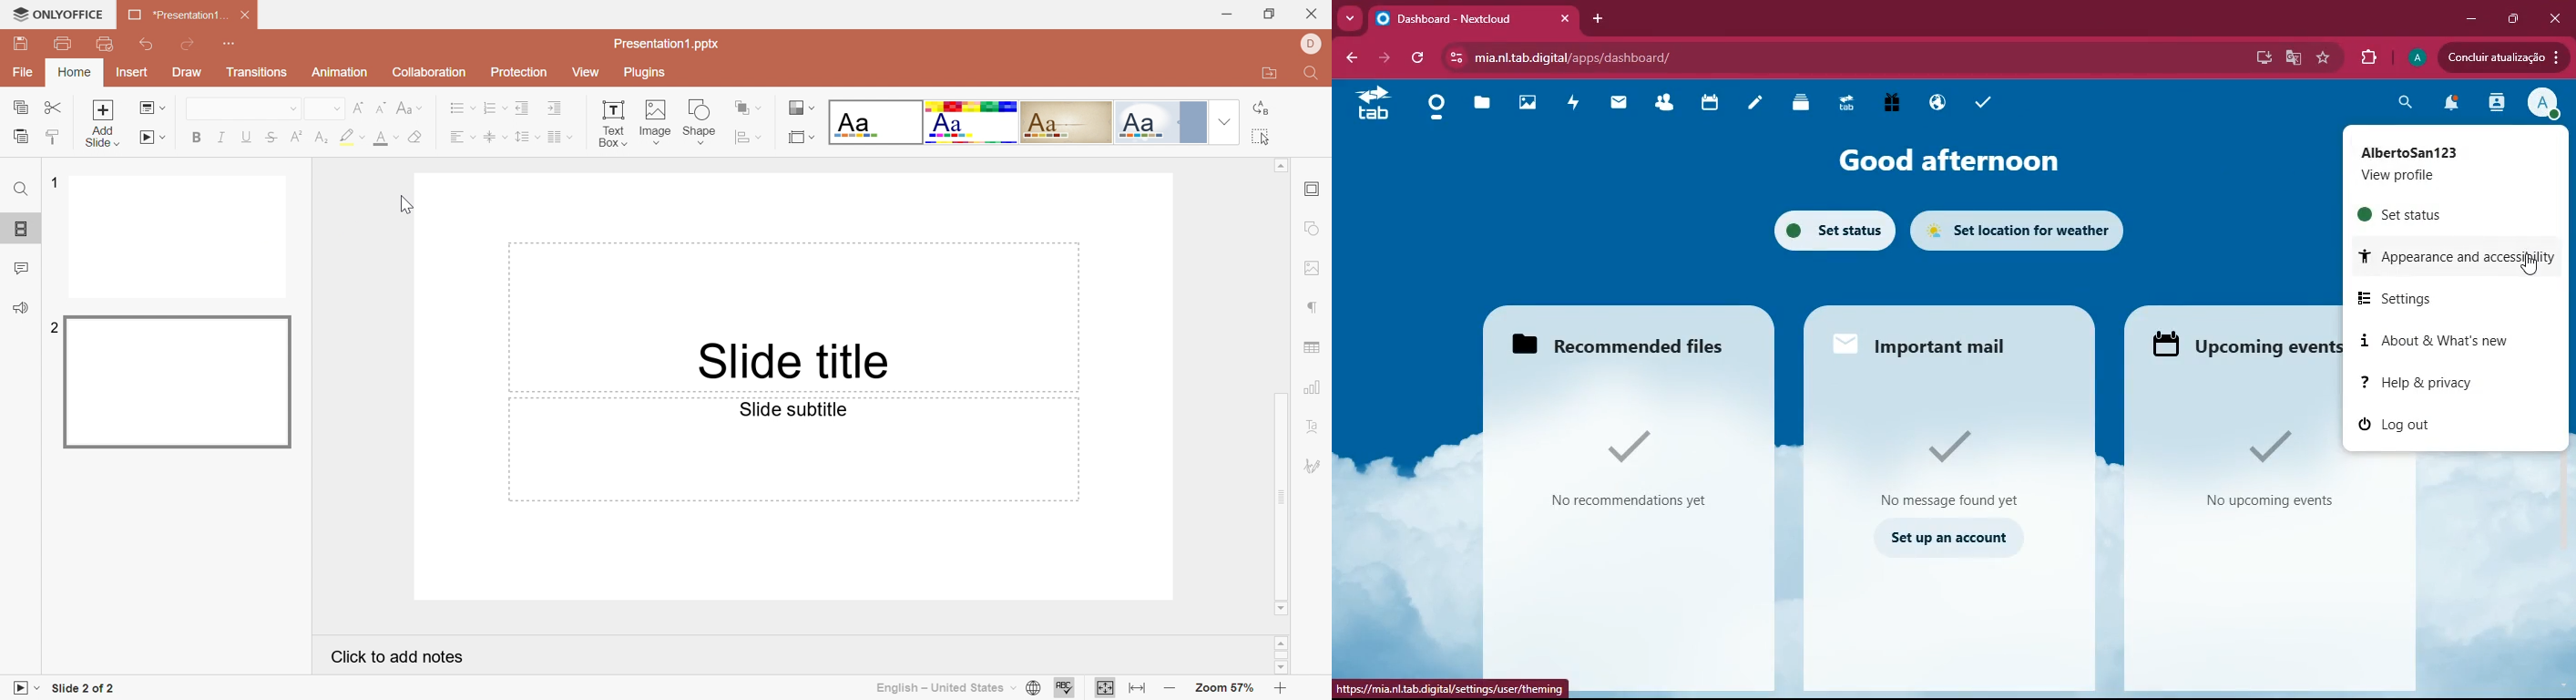  What do you see at coordinates (1139, 692) in the screenshot?
I see `Fit to slide` at bounding box center [1139, 692].